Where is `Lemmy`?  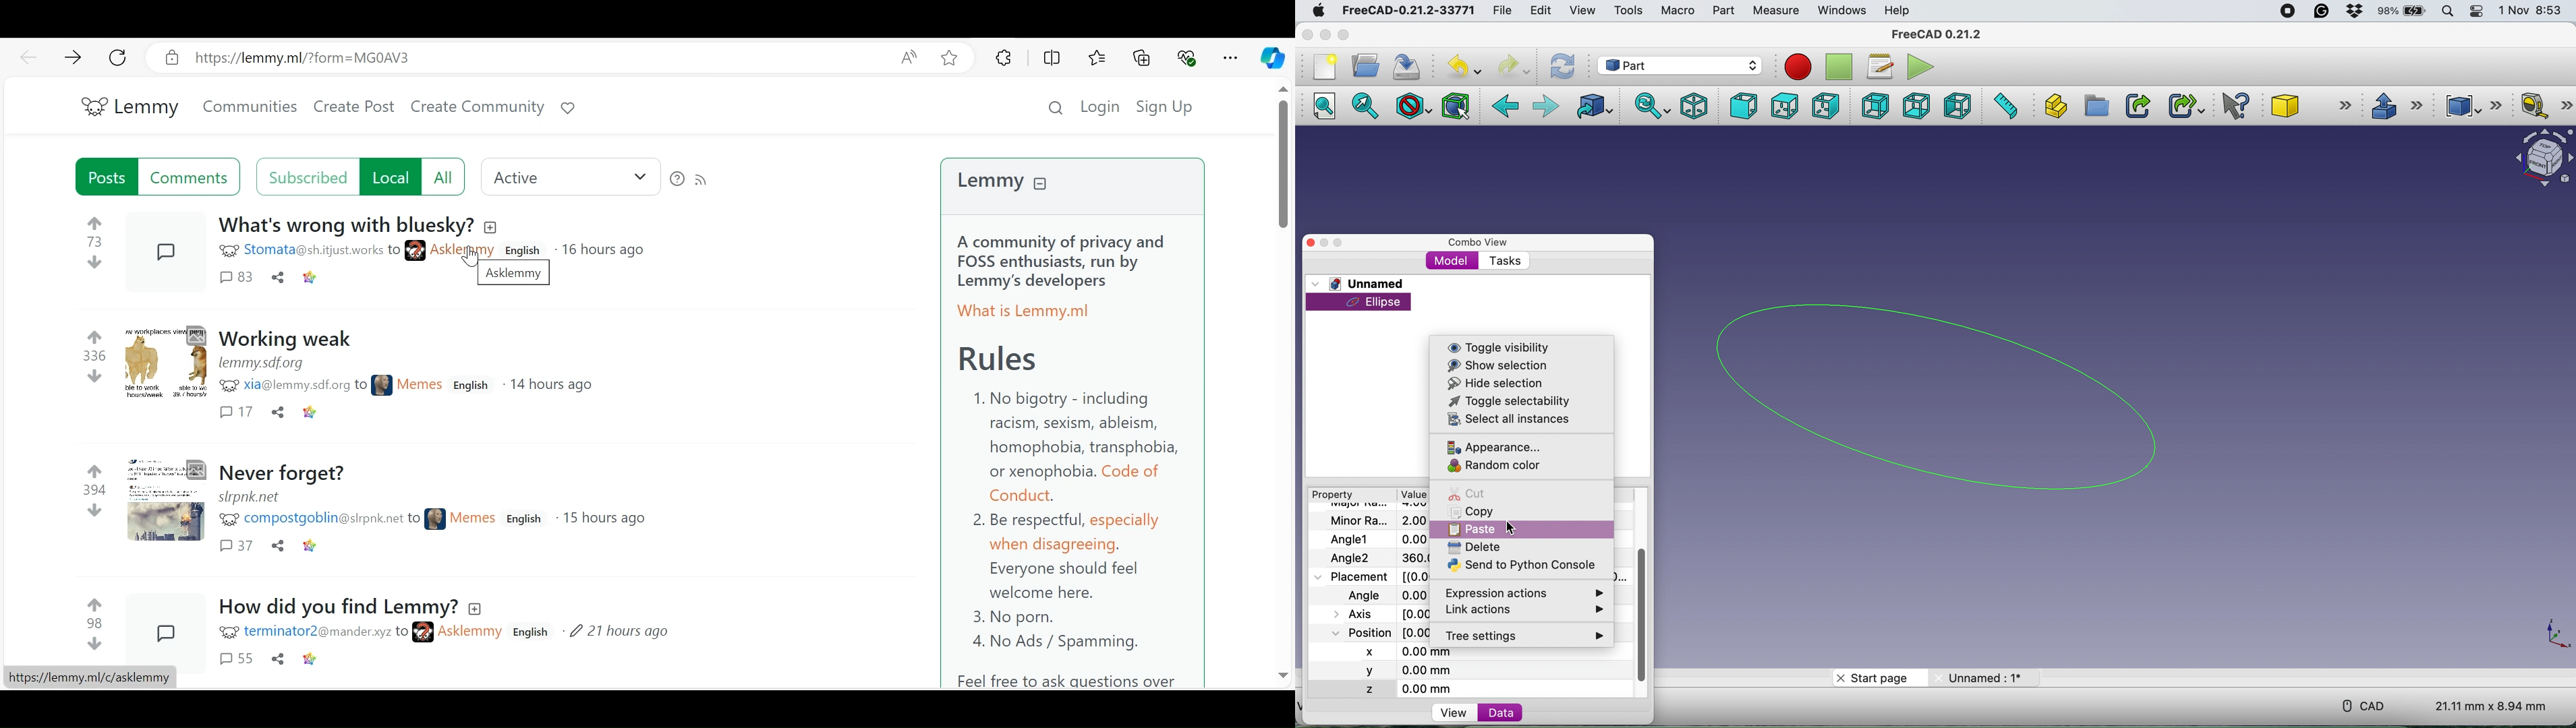 Lemmy is located at coordinates (132, 109).